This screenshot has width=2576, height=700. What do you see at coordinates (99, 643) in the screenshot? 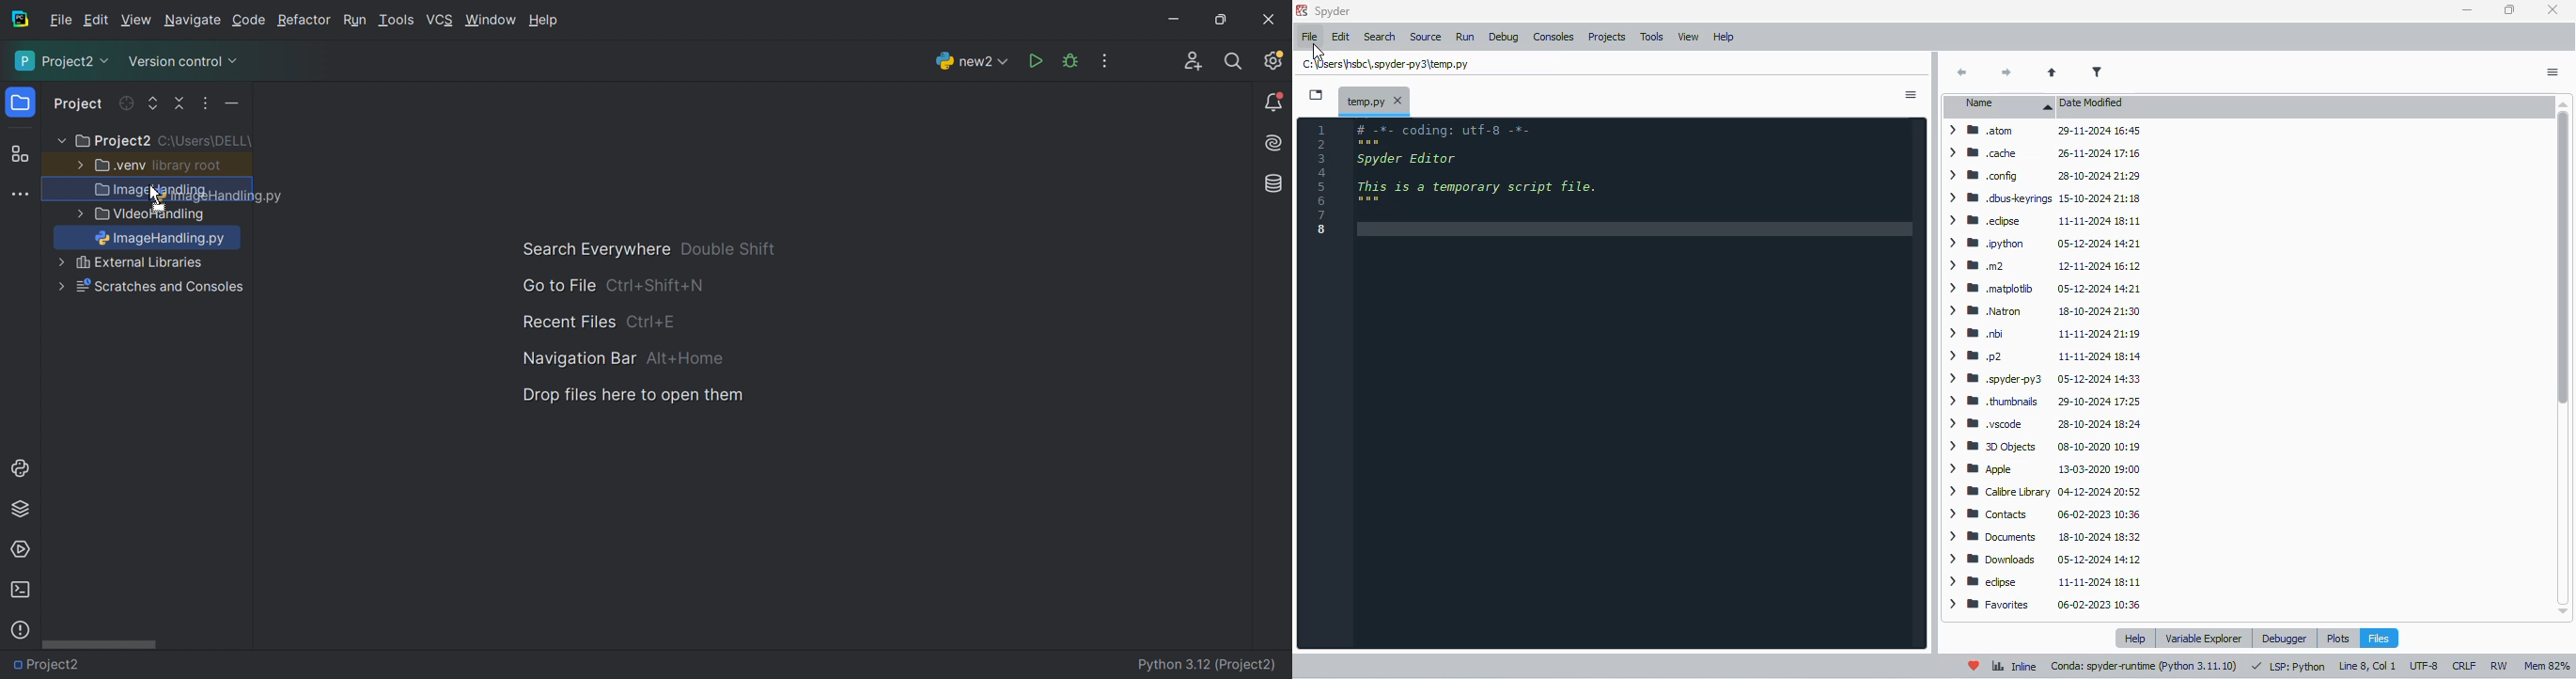
I see `Scroll bar` at bounding box center [99, 643].